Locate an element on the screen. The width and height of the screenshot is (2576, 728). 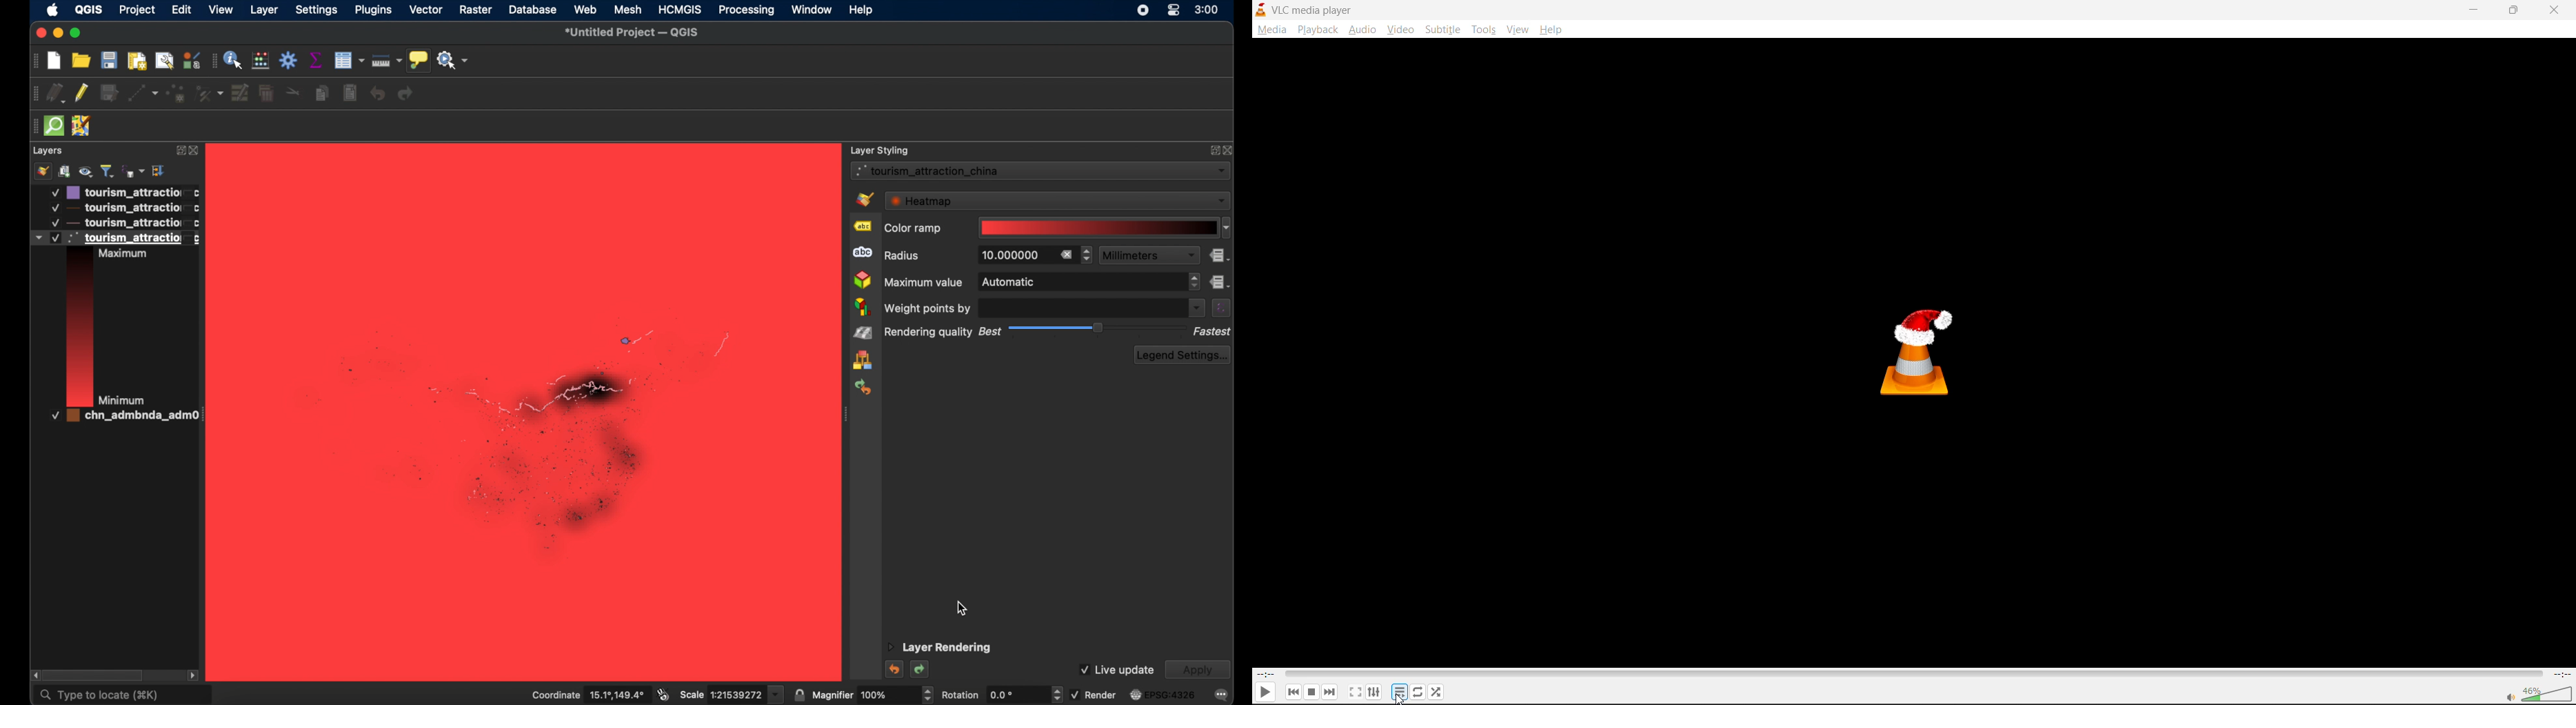
fullscreen is located at coordinates (1351, 691).